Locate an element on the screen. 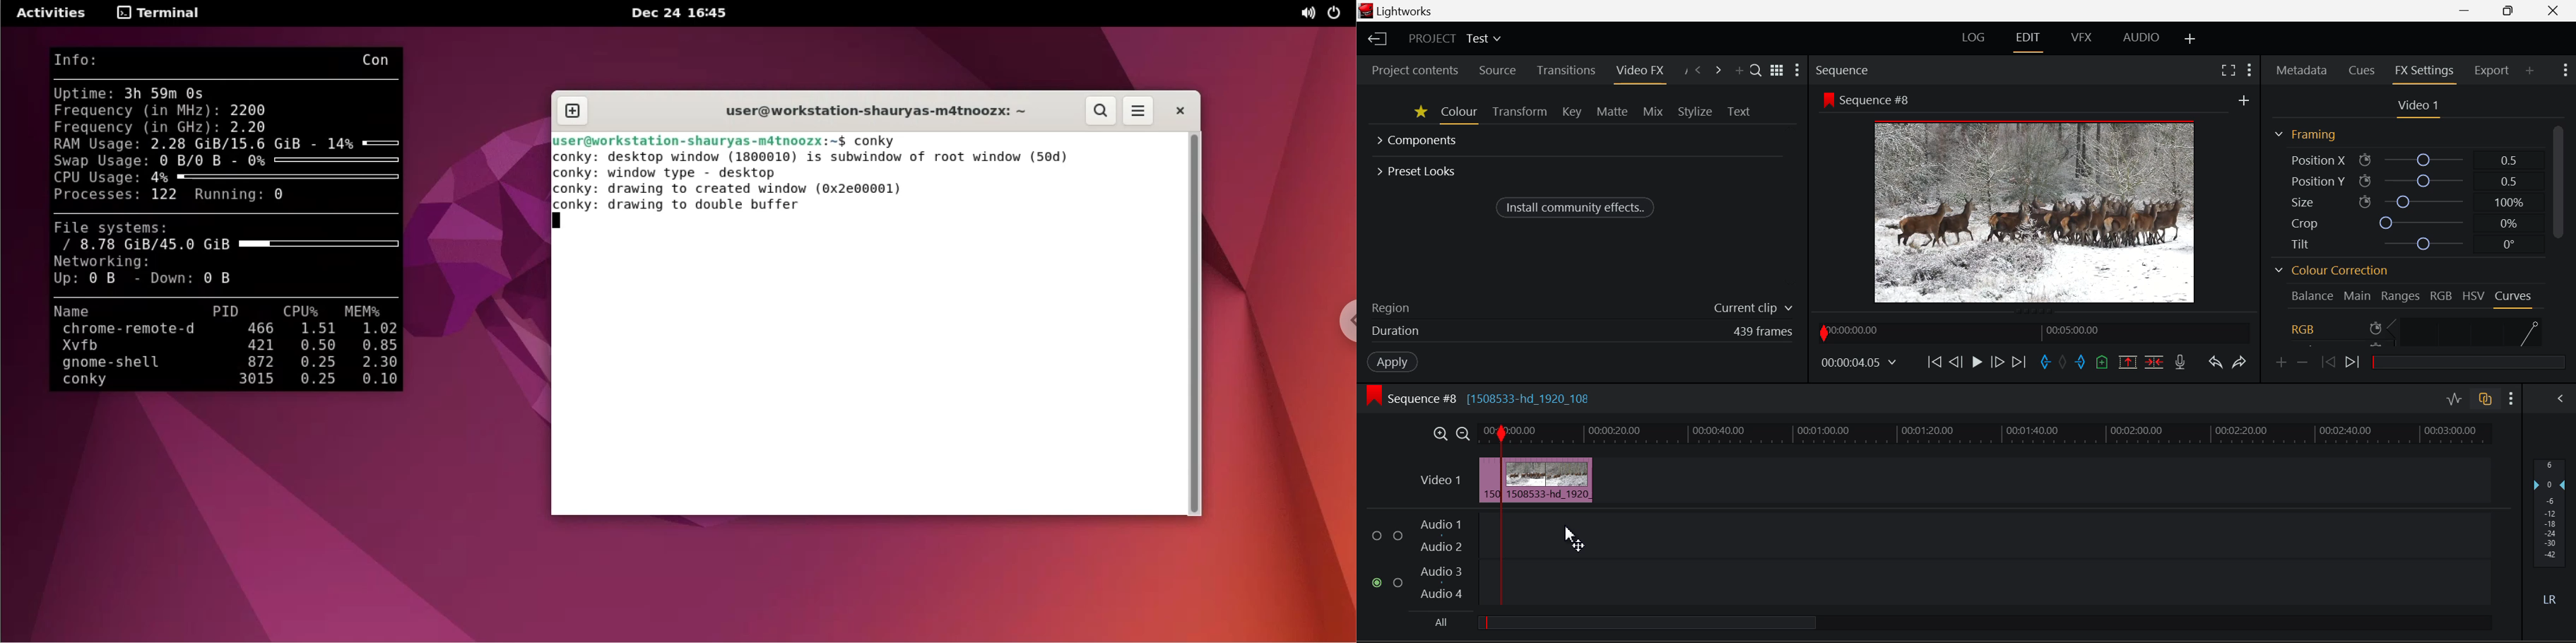 The width and height of the screenshot is (2576, 644). Transform is located at coordinates (1518, 113).